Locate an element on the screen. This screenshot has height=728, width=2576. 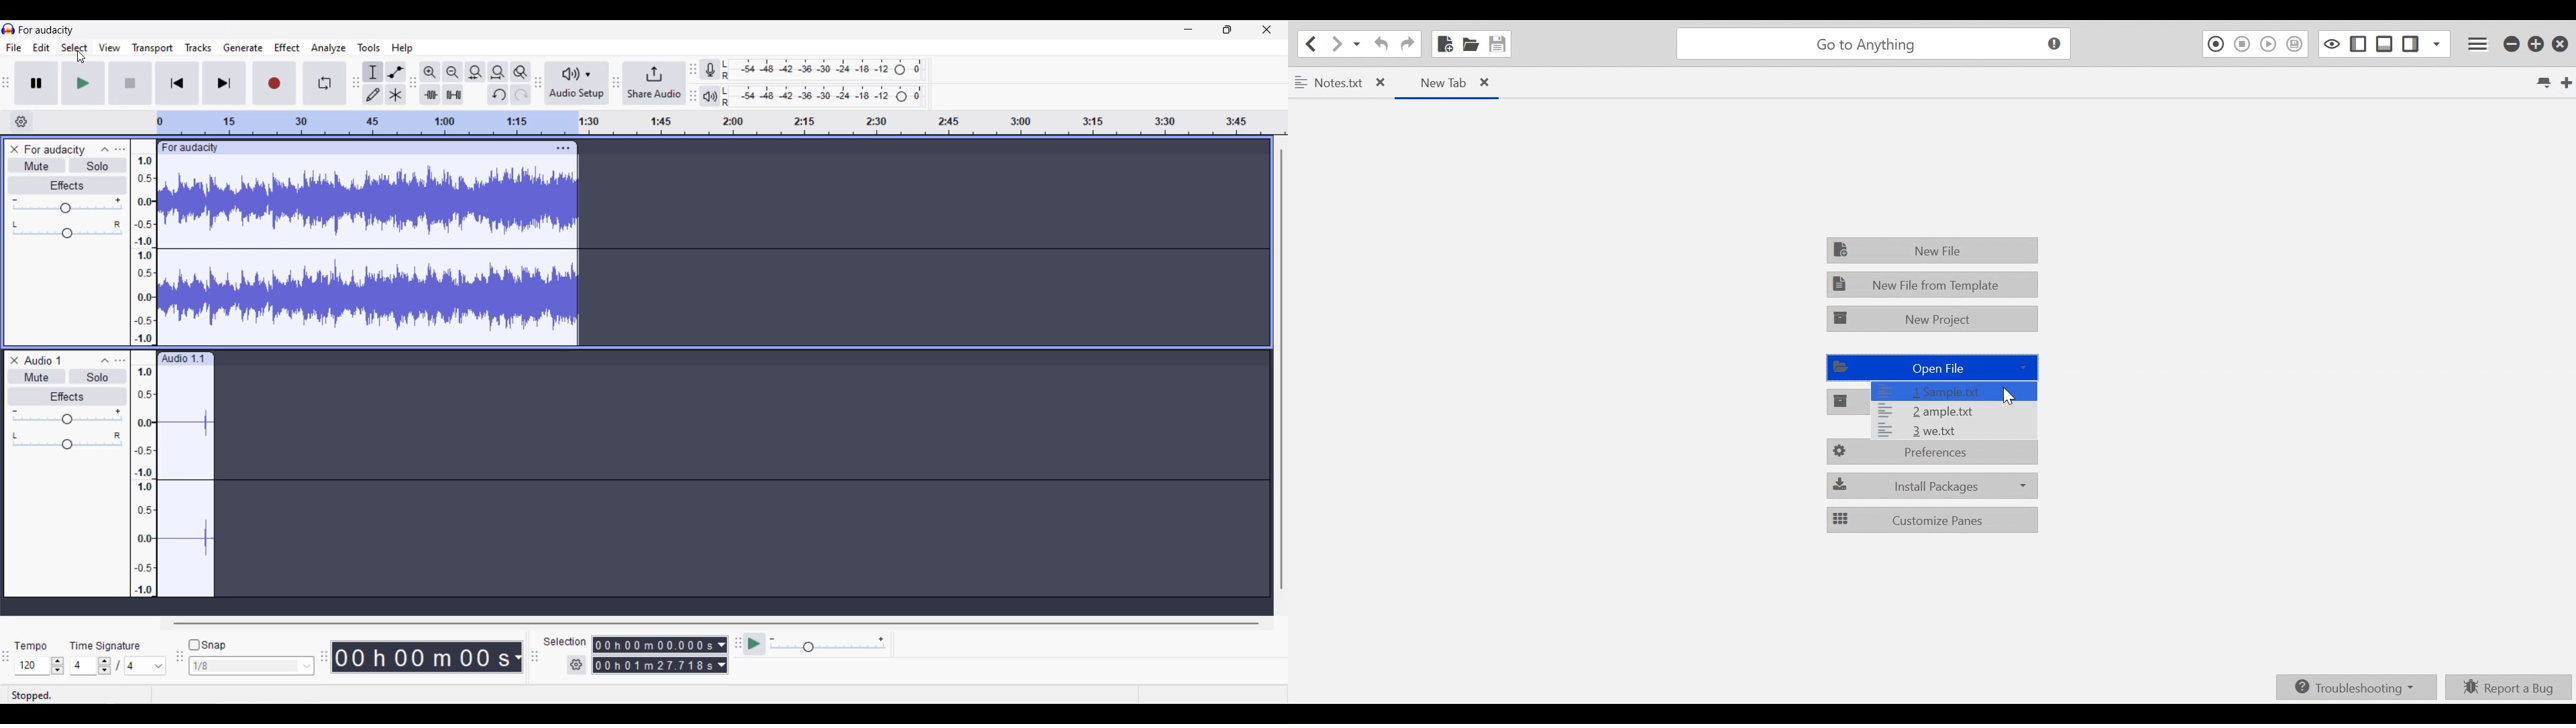
File is located at coordinates (13, 48).